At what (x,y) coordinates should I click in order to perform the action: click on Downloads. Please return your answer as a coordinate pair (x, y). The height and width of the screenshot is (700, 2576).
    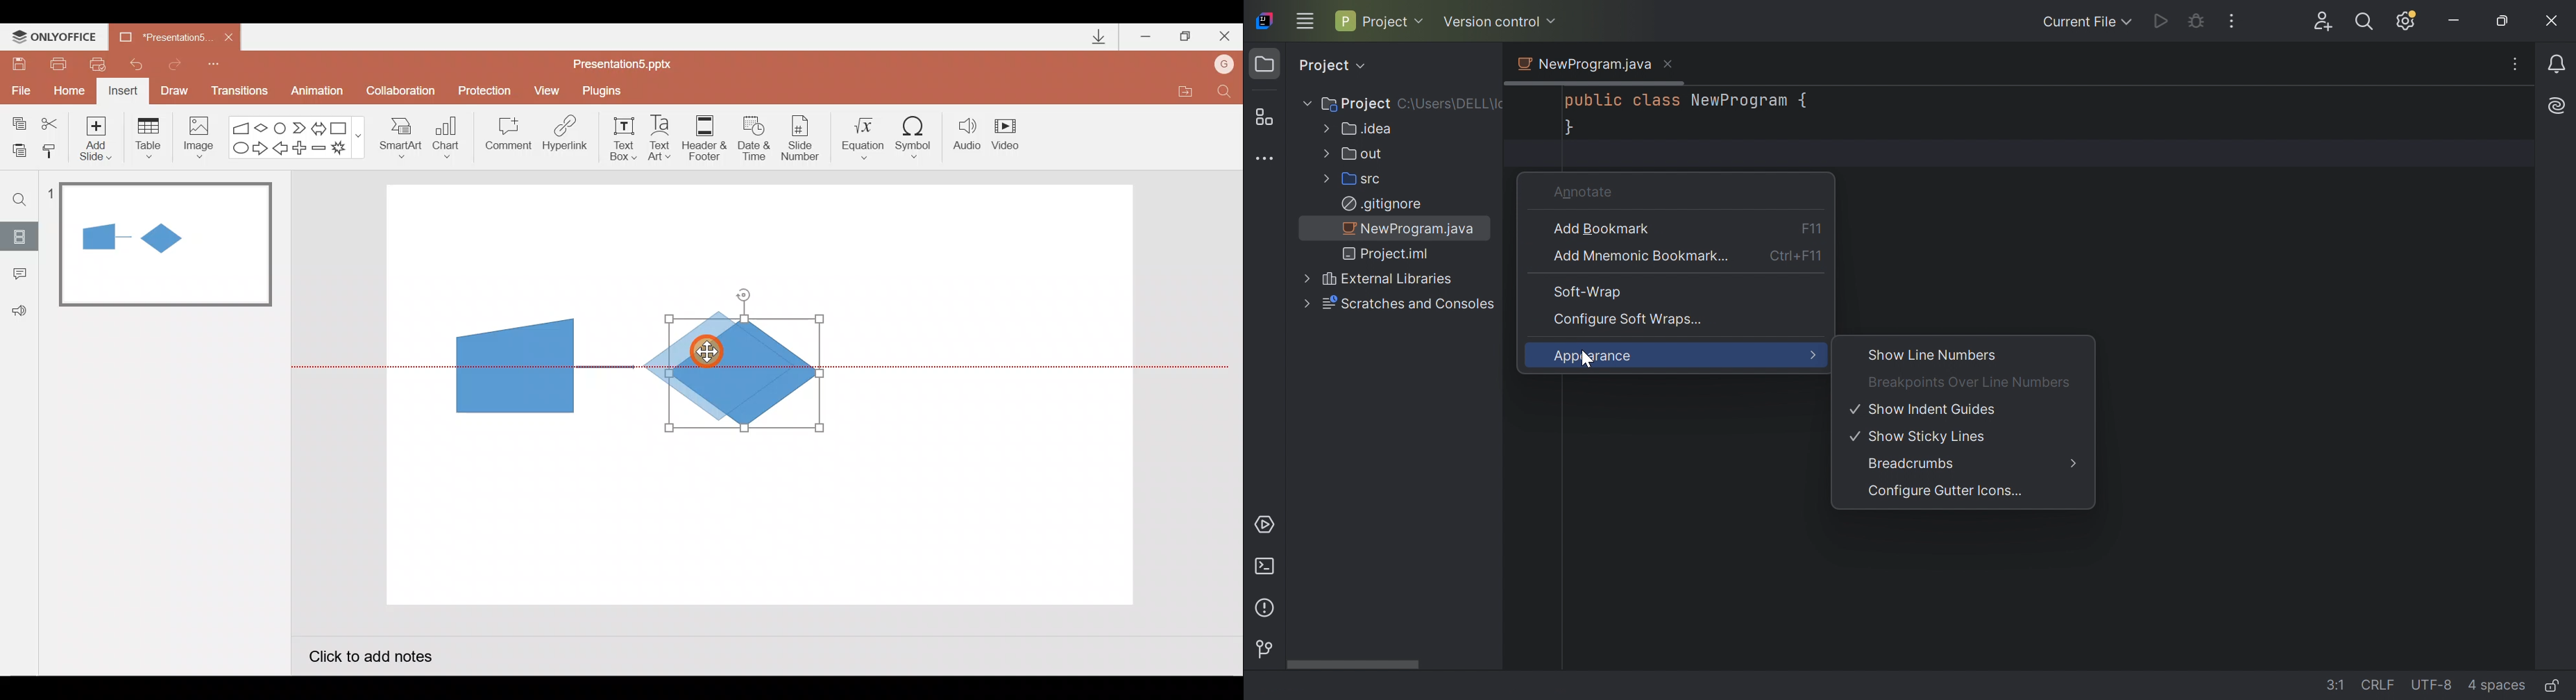
    Looking at the image, I should click on (1097, 38).